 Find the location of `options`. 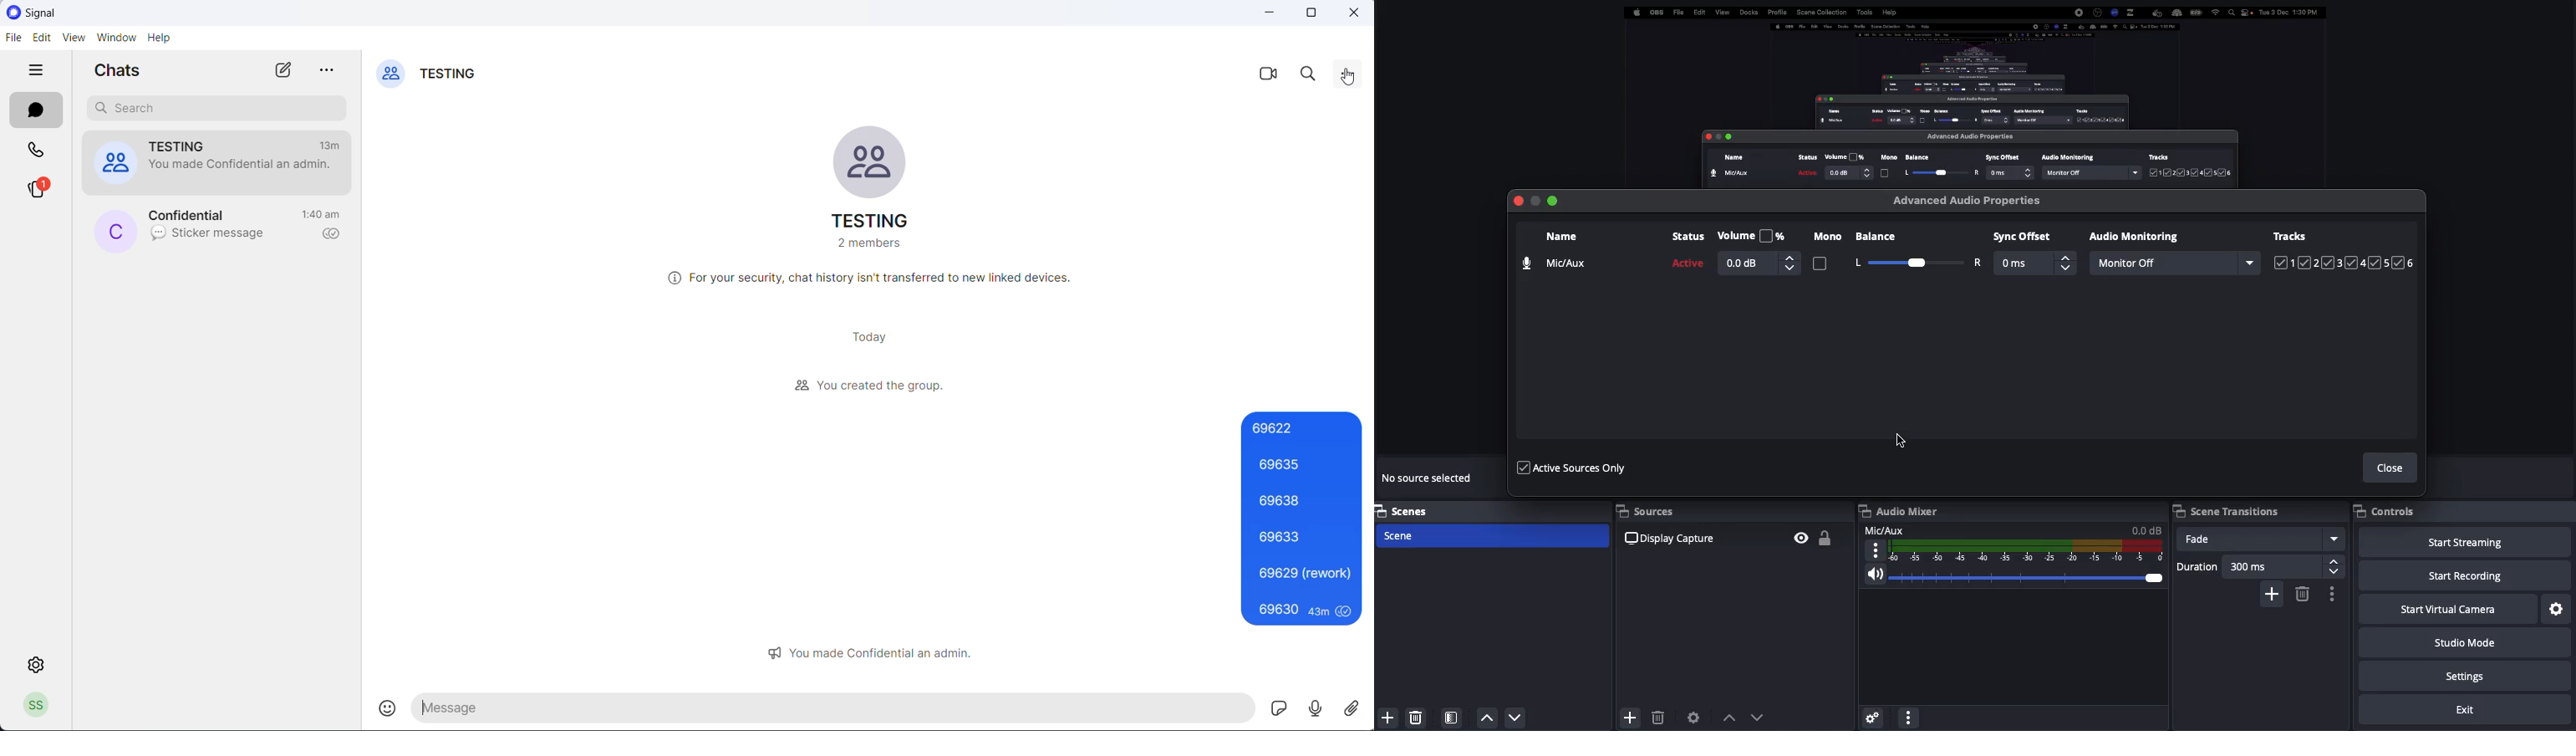

options is located at coordinates (1910, 719).